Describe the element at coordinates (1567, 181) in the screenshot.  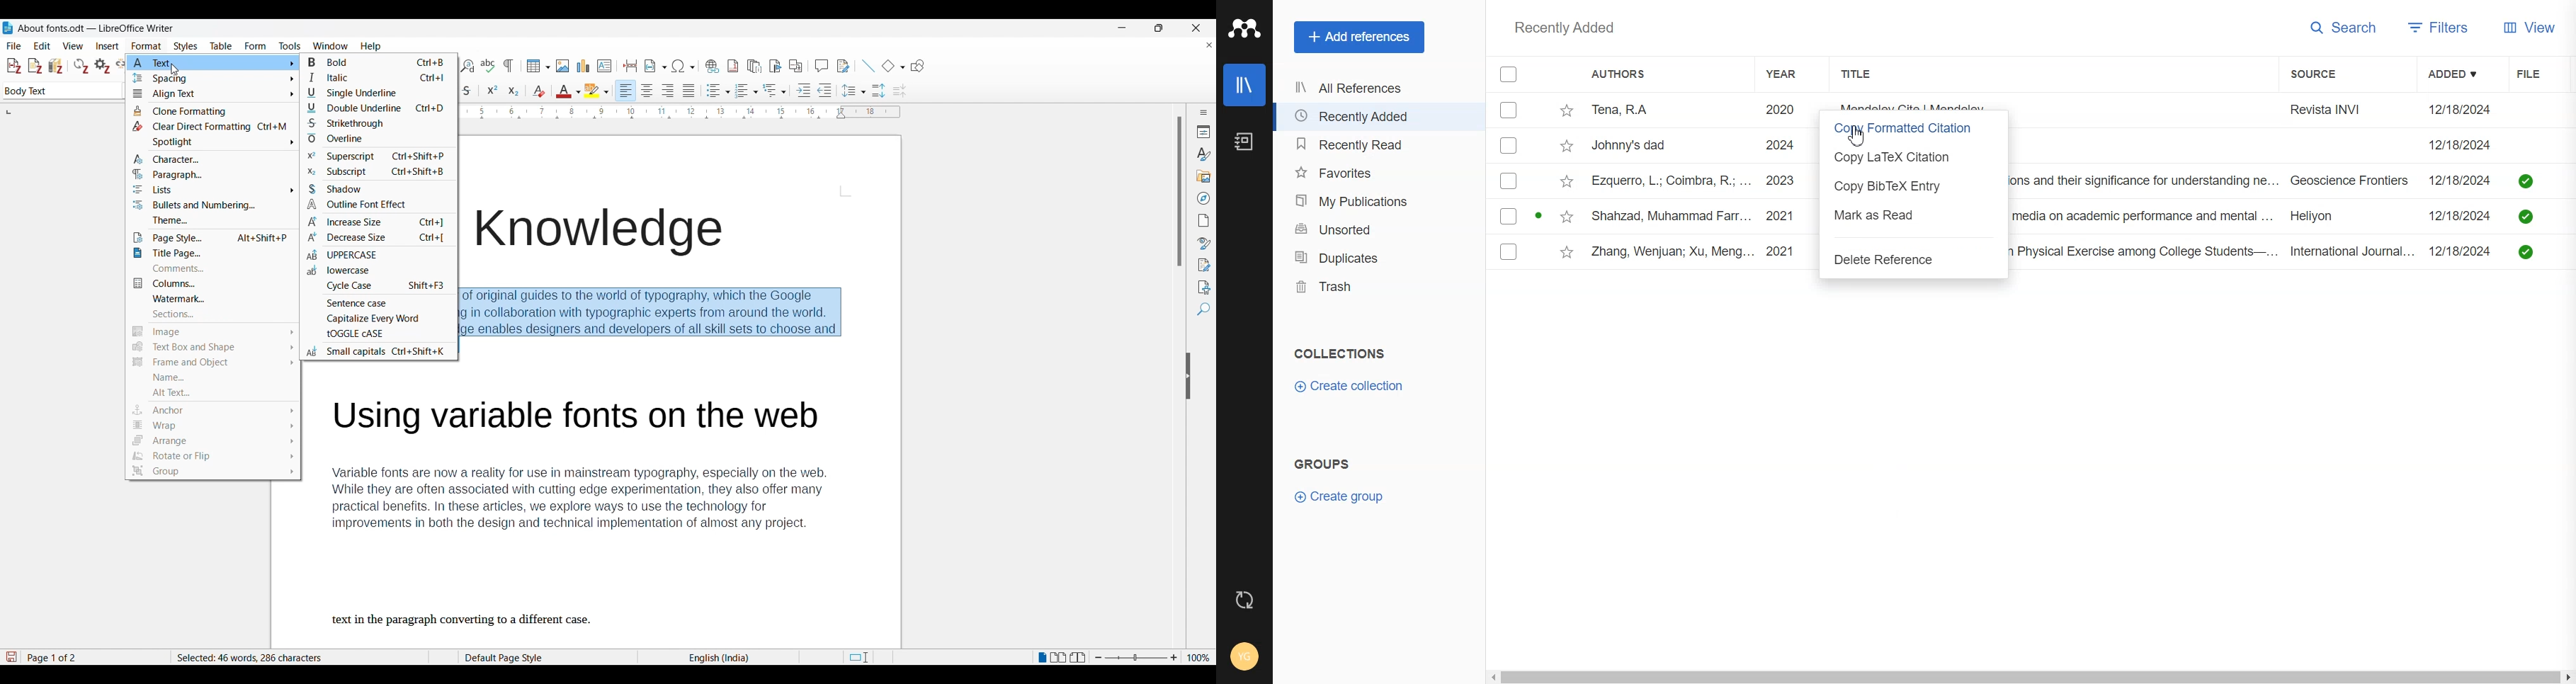
I see `Star` at that location.